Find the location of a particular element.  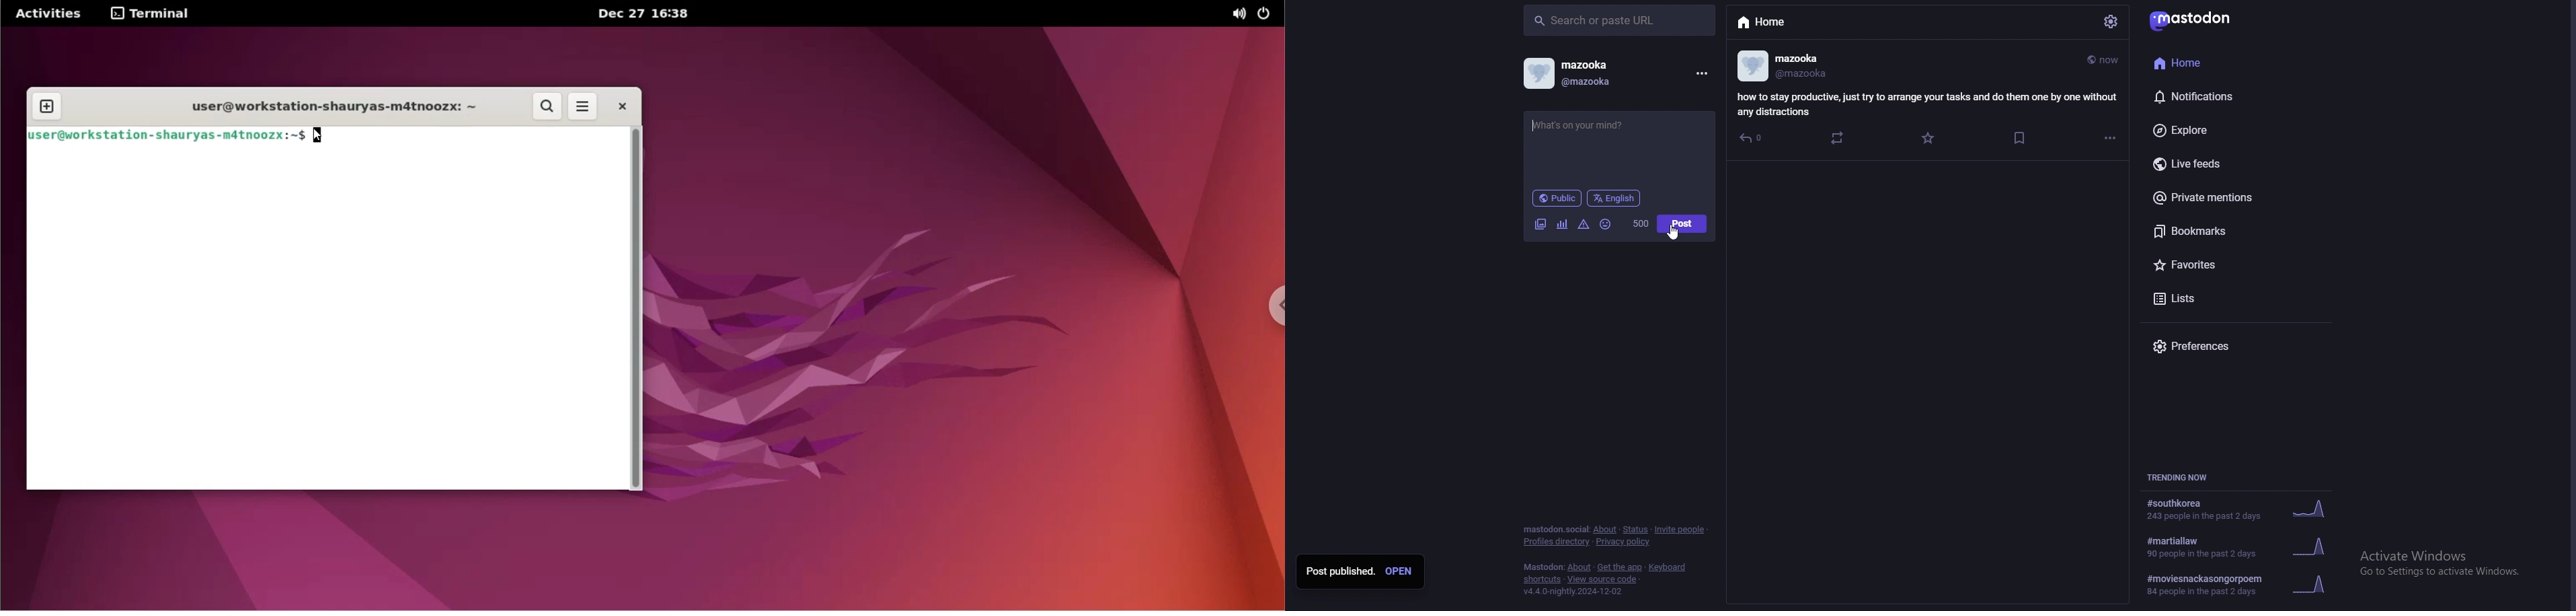

about is located at coordinates (1578, 567).